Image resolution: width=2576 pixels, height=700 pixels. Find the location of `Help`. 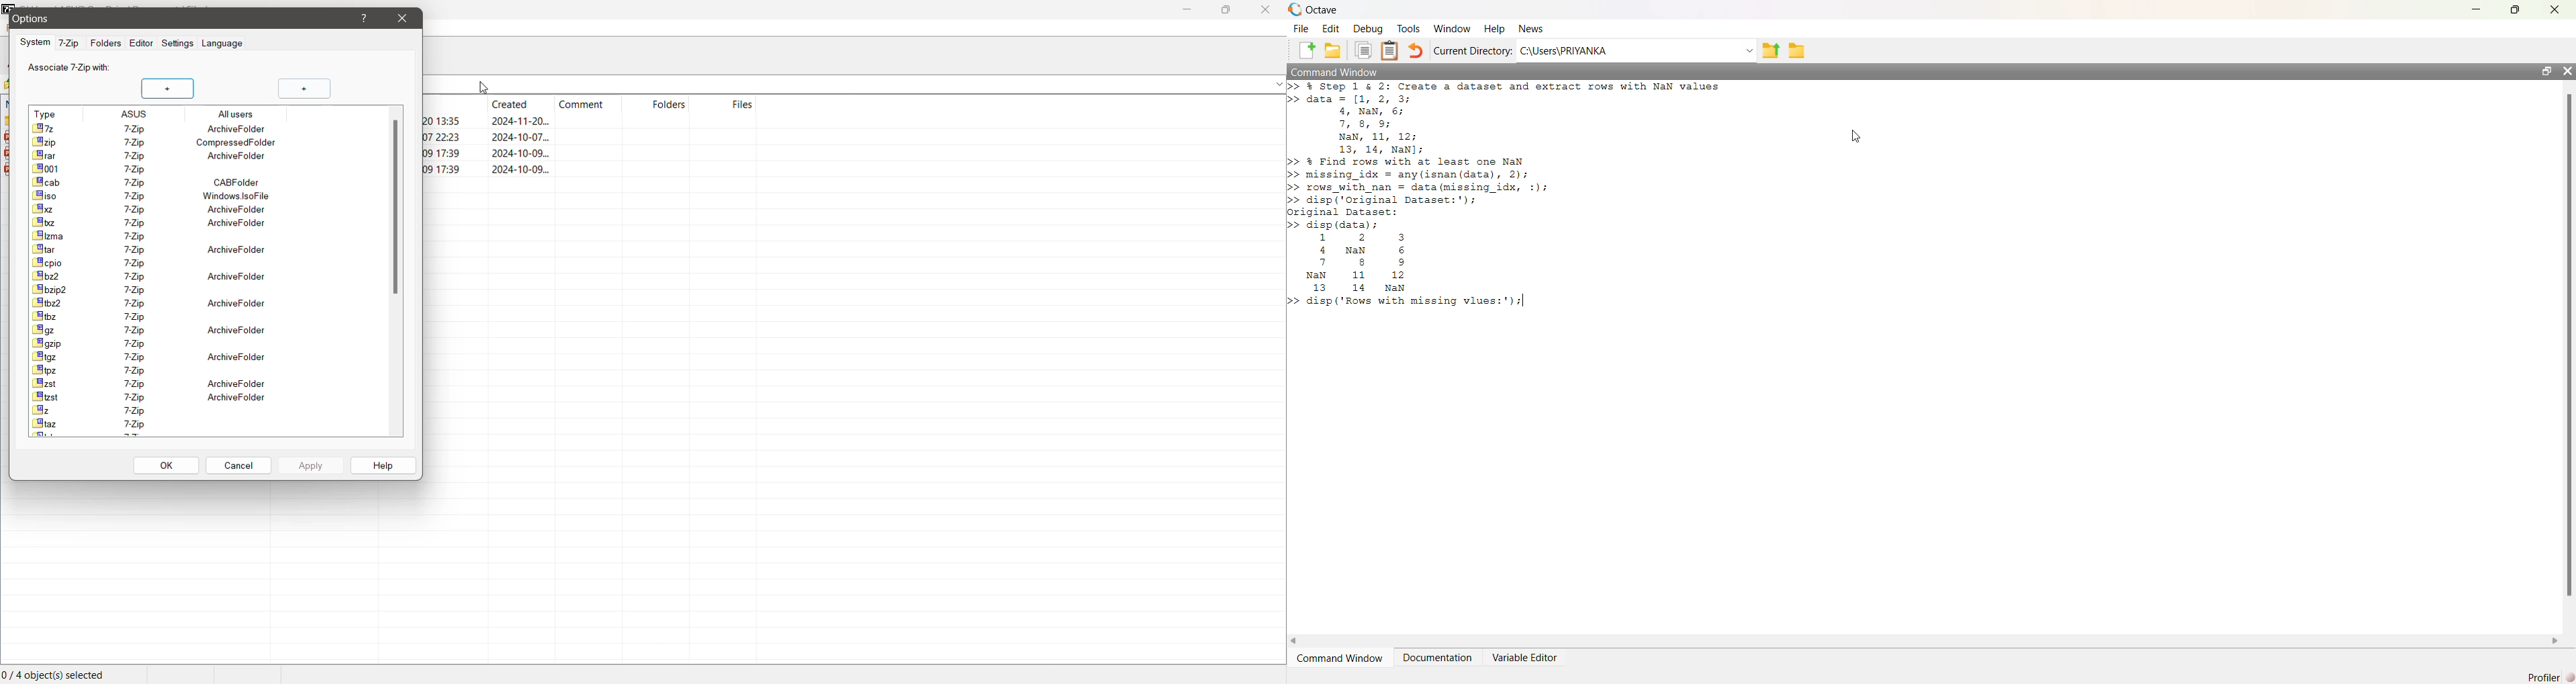

Help is located at coordinates (1494, 30).